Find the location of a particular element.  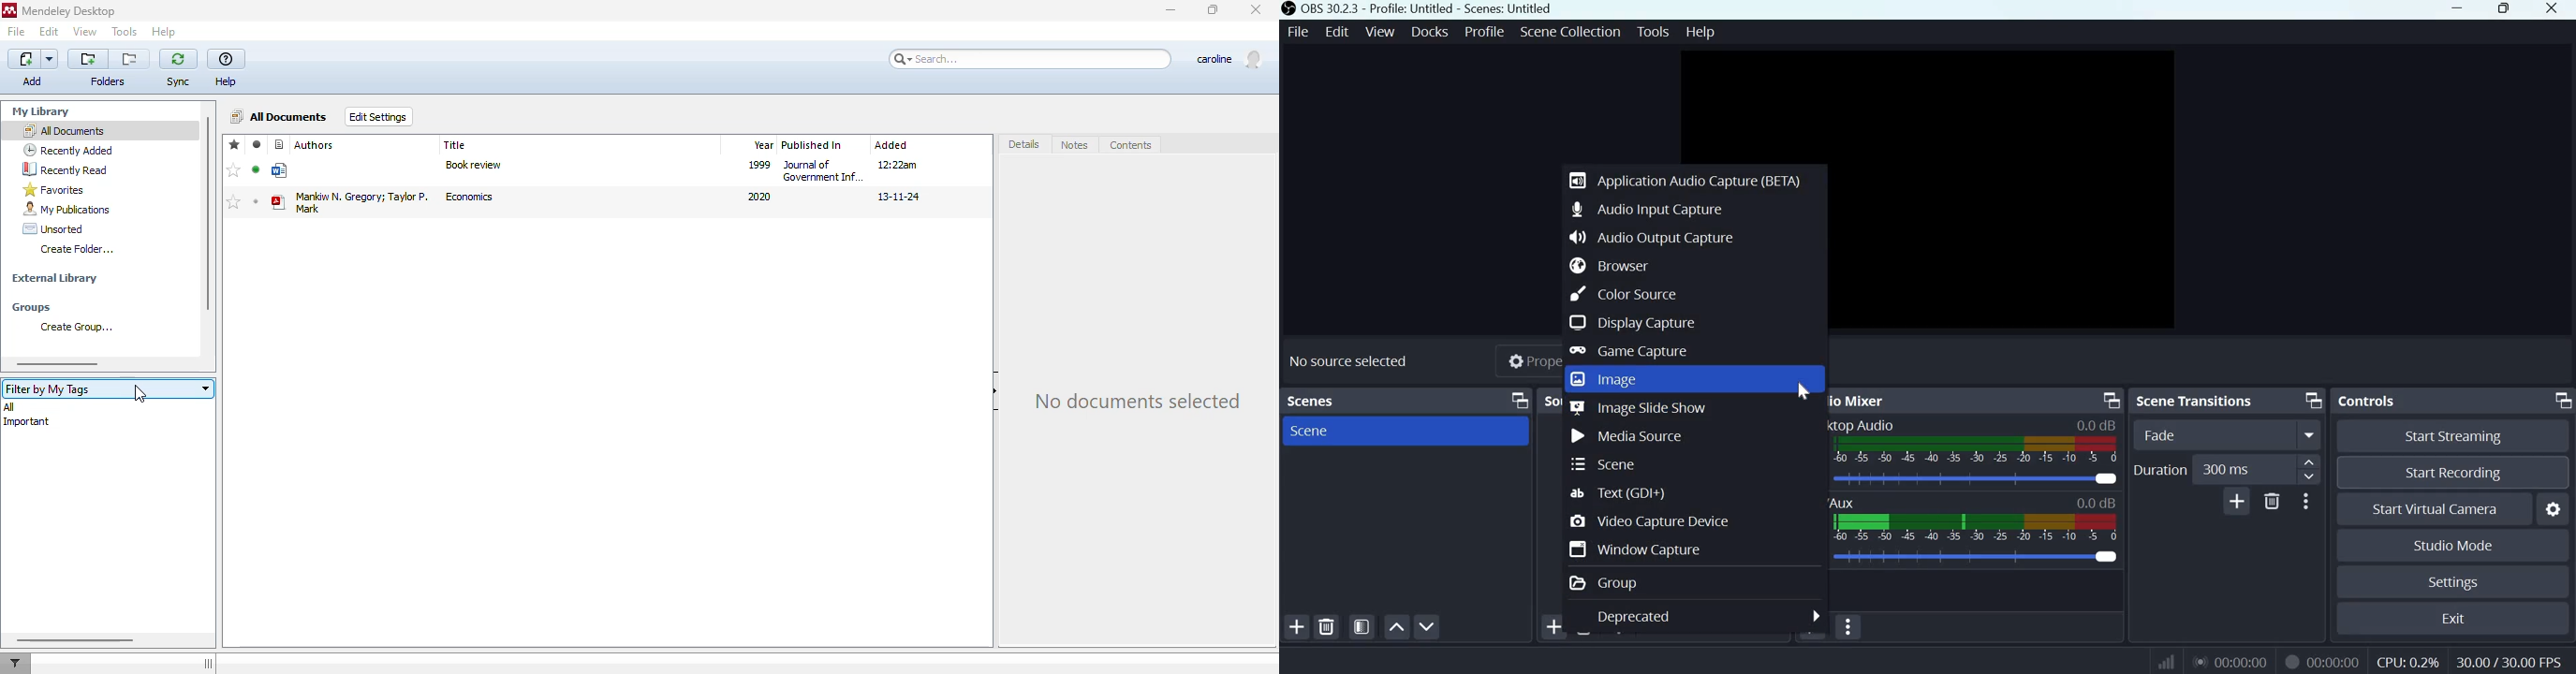

No source selected is located at coordinates (1354, 363).